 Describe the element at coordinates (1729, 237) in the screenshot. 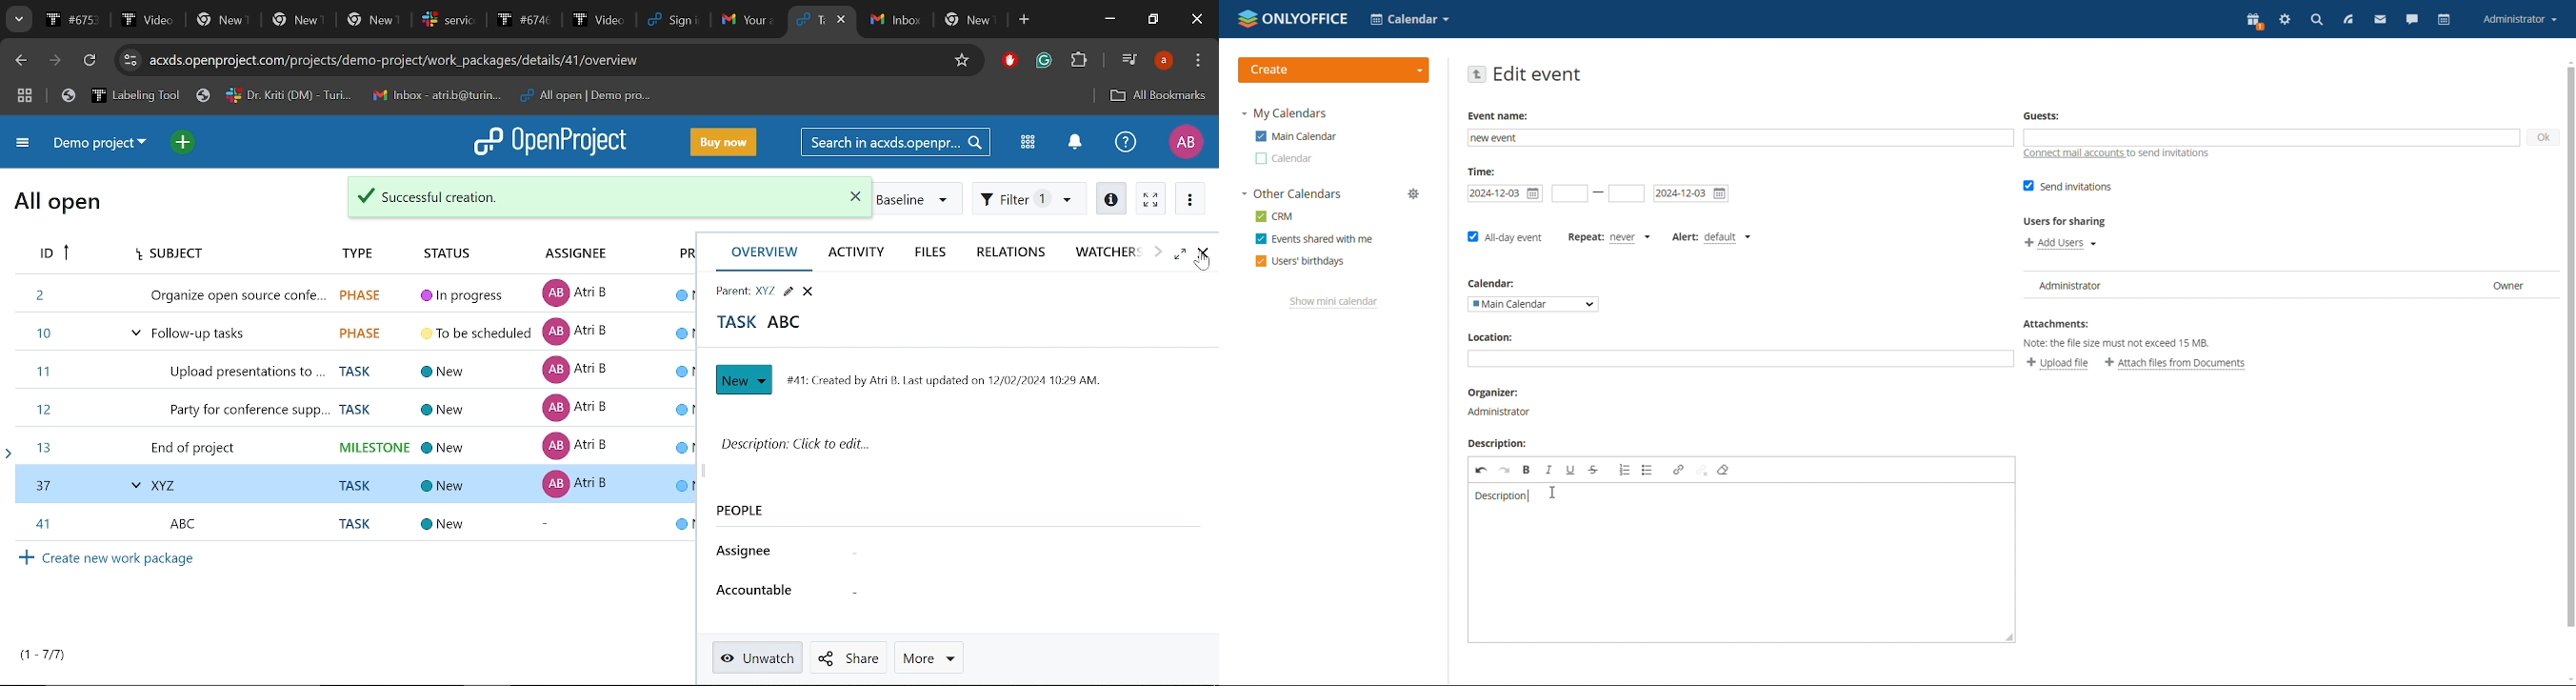

I see `default` at that location.